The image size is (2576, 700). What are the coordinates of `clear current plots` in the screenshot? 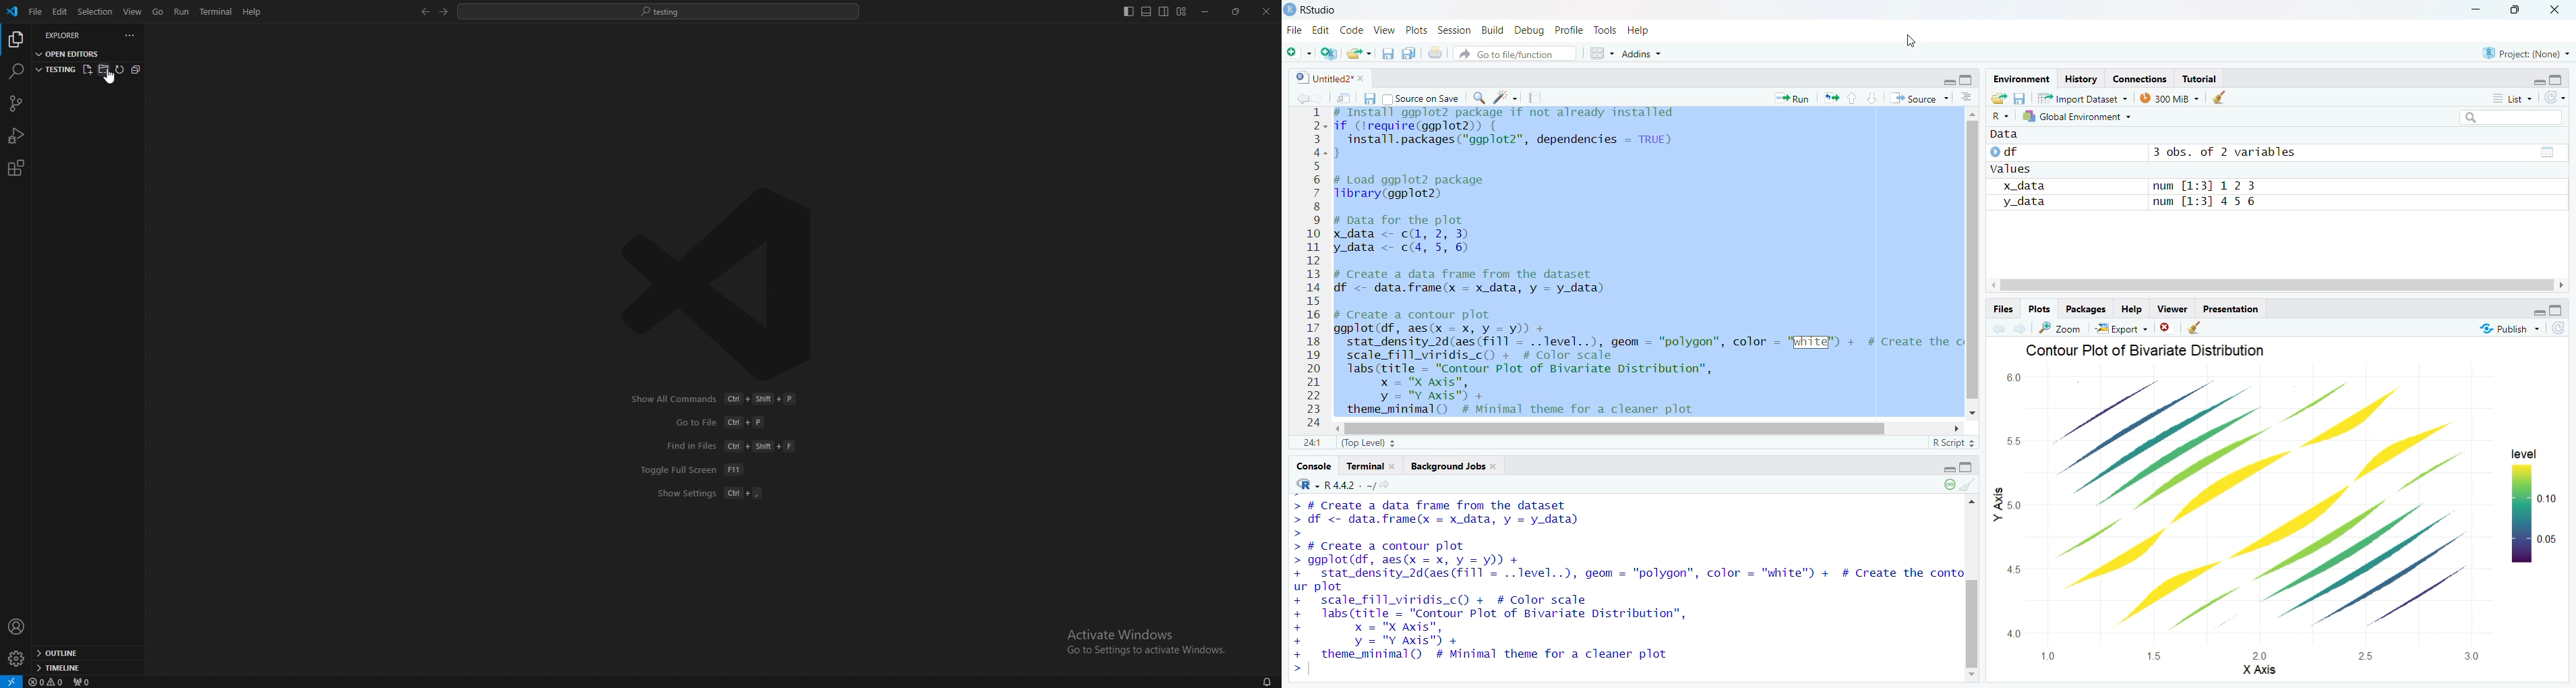 It's located at (2165, 328).